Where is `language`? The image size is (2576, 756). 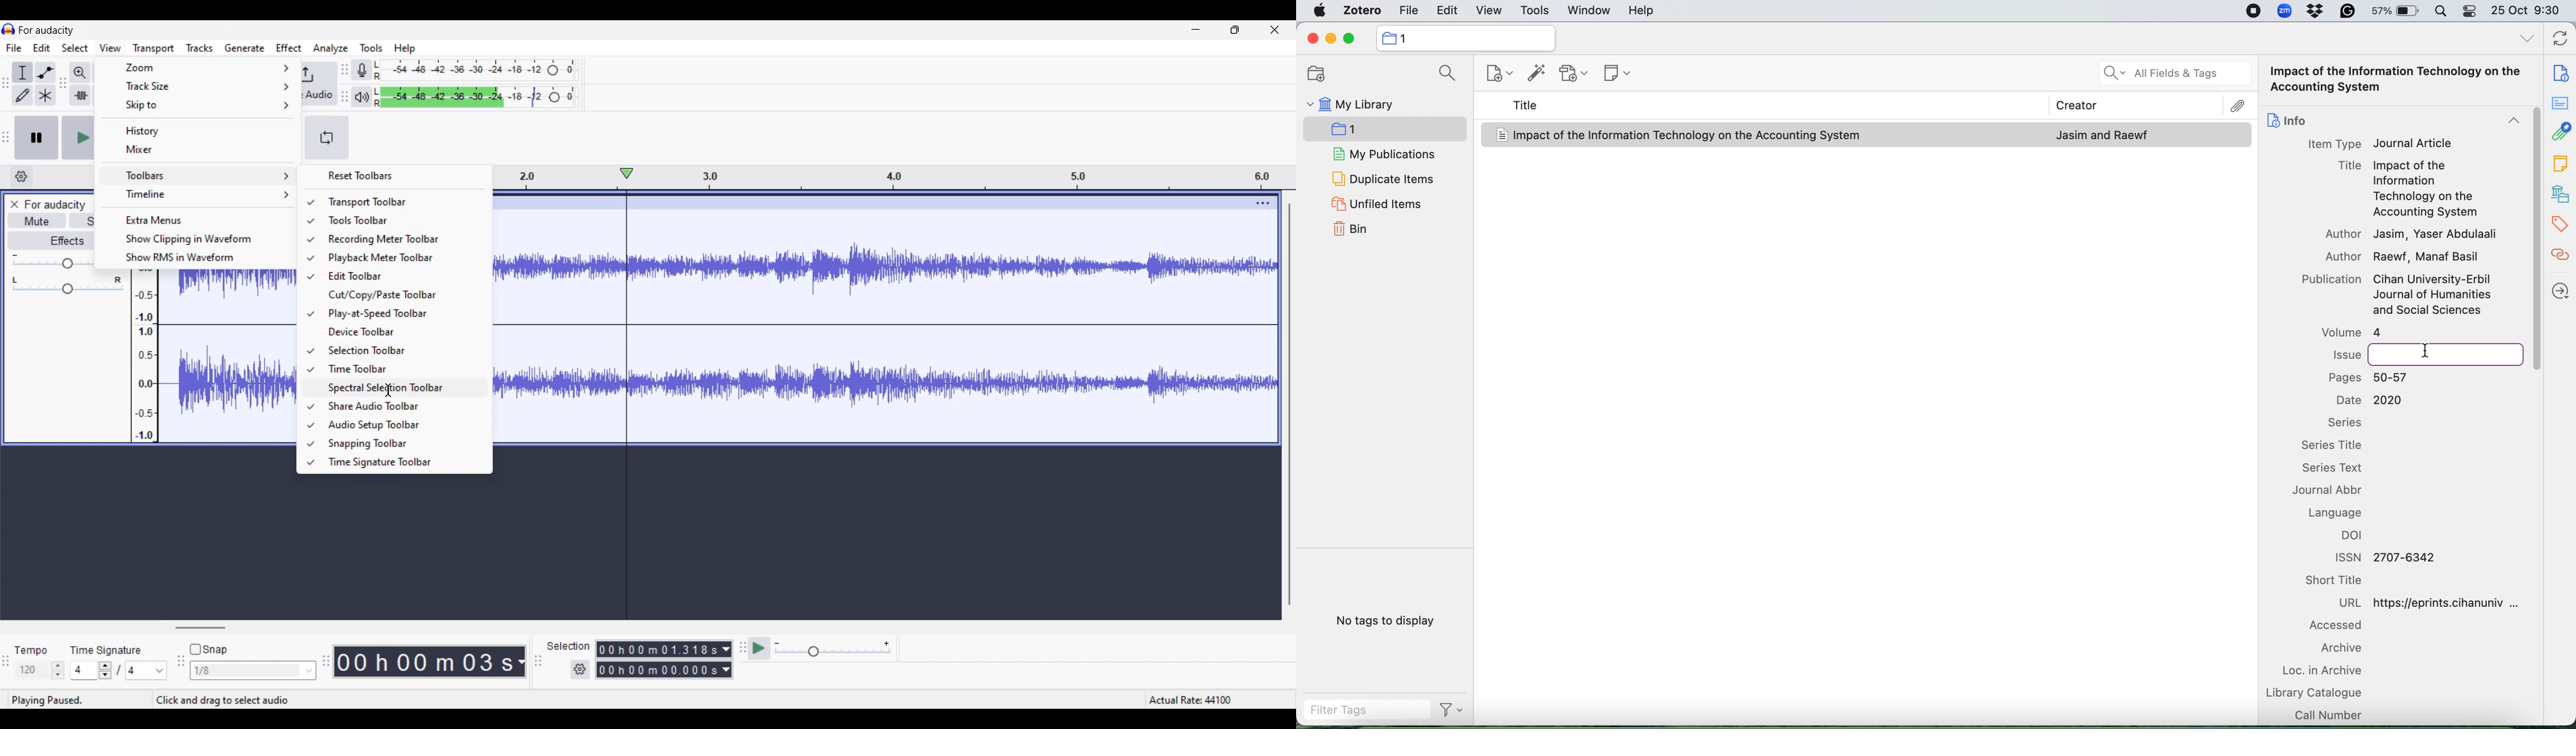 language is located at coordinates (2341, 513).